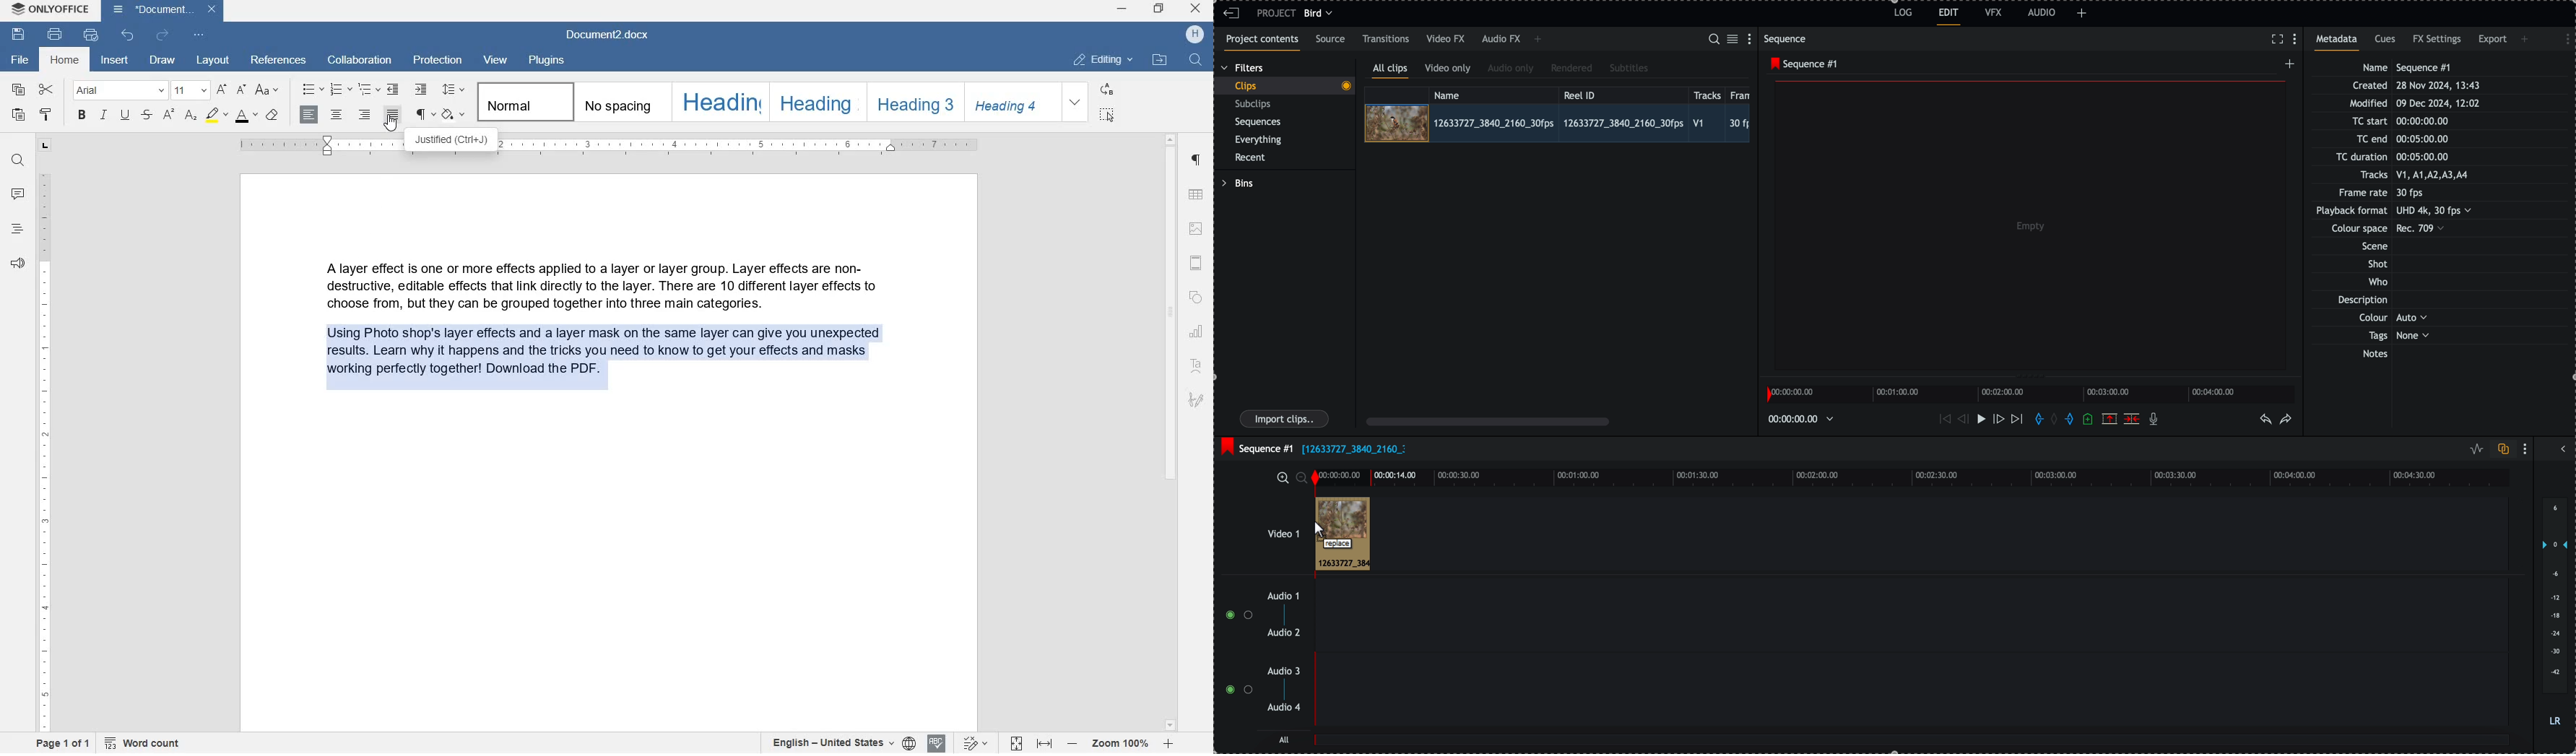 This screenshot has width=2576, height=756. What do you see at coordinates (1243, 68) in the screenshot?
I see `filters` at bounding box center [1243, 68].